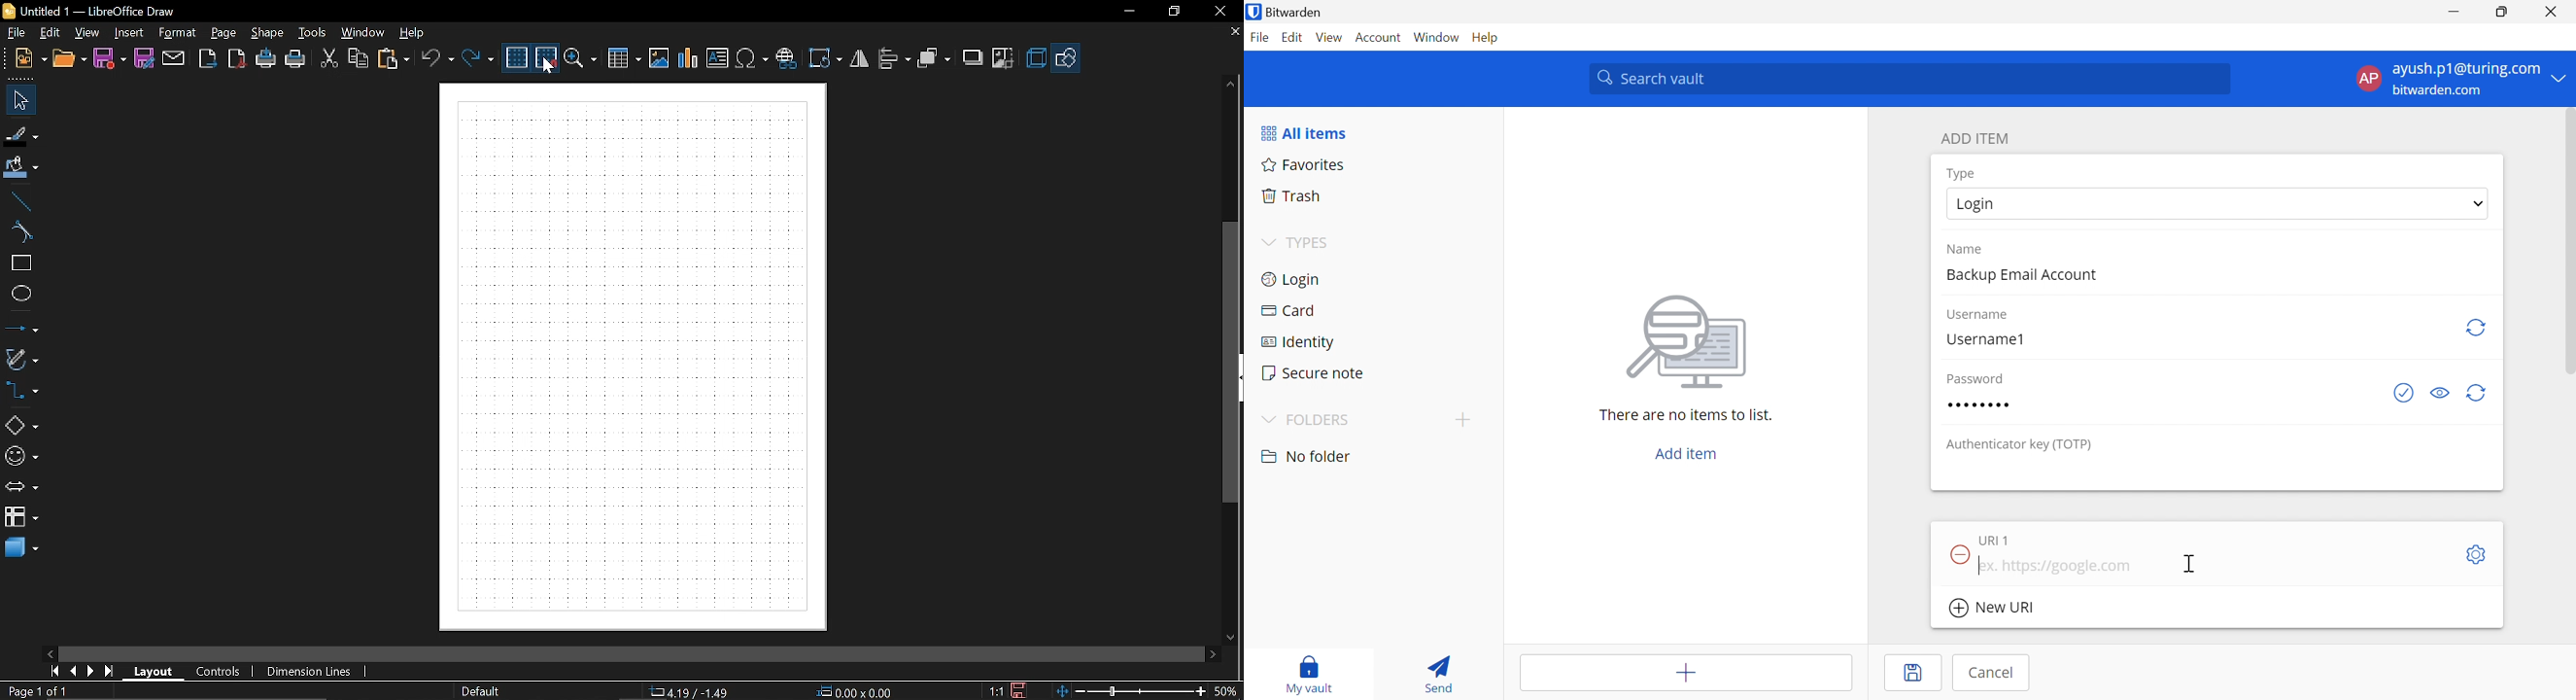 This screenshot has height=700, width=2576. Describe the element at coordinates (21, 517) in the screenshot. I see `flowchart` at that location.